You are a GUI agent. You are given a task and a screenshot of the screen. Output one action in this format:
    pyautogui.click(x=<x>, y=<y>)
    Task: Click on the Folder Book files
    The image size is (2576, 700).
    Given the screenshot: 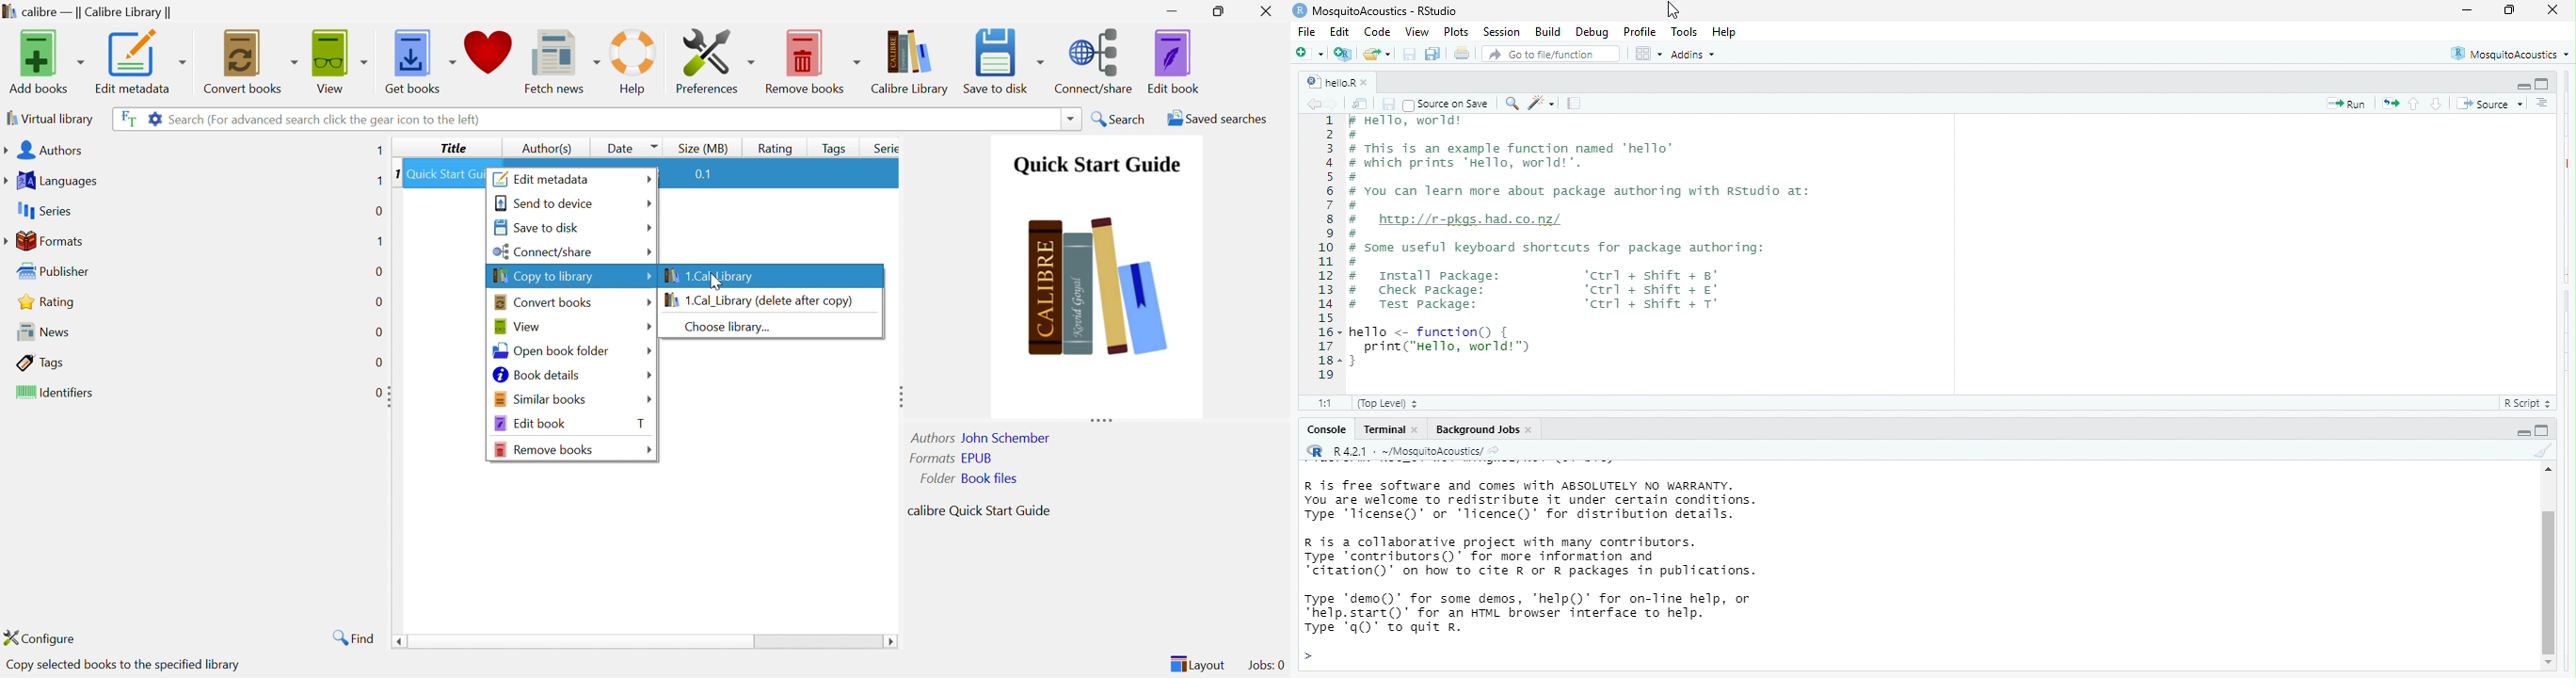 What is the action you would take?
    pyautogui.click(x=965, y=478)
    